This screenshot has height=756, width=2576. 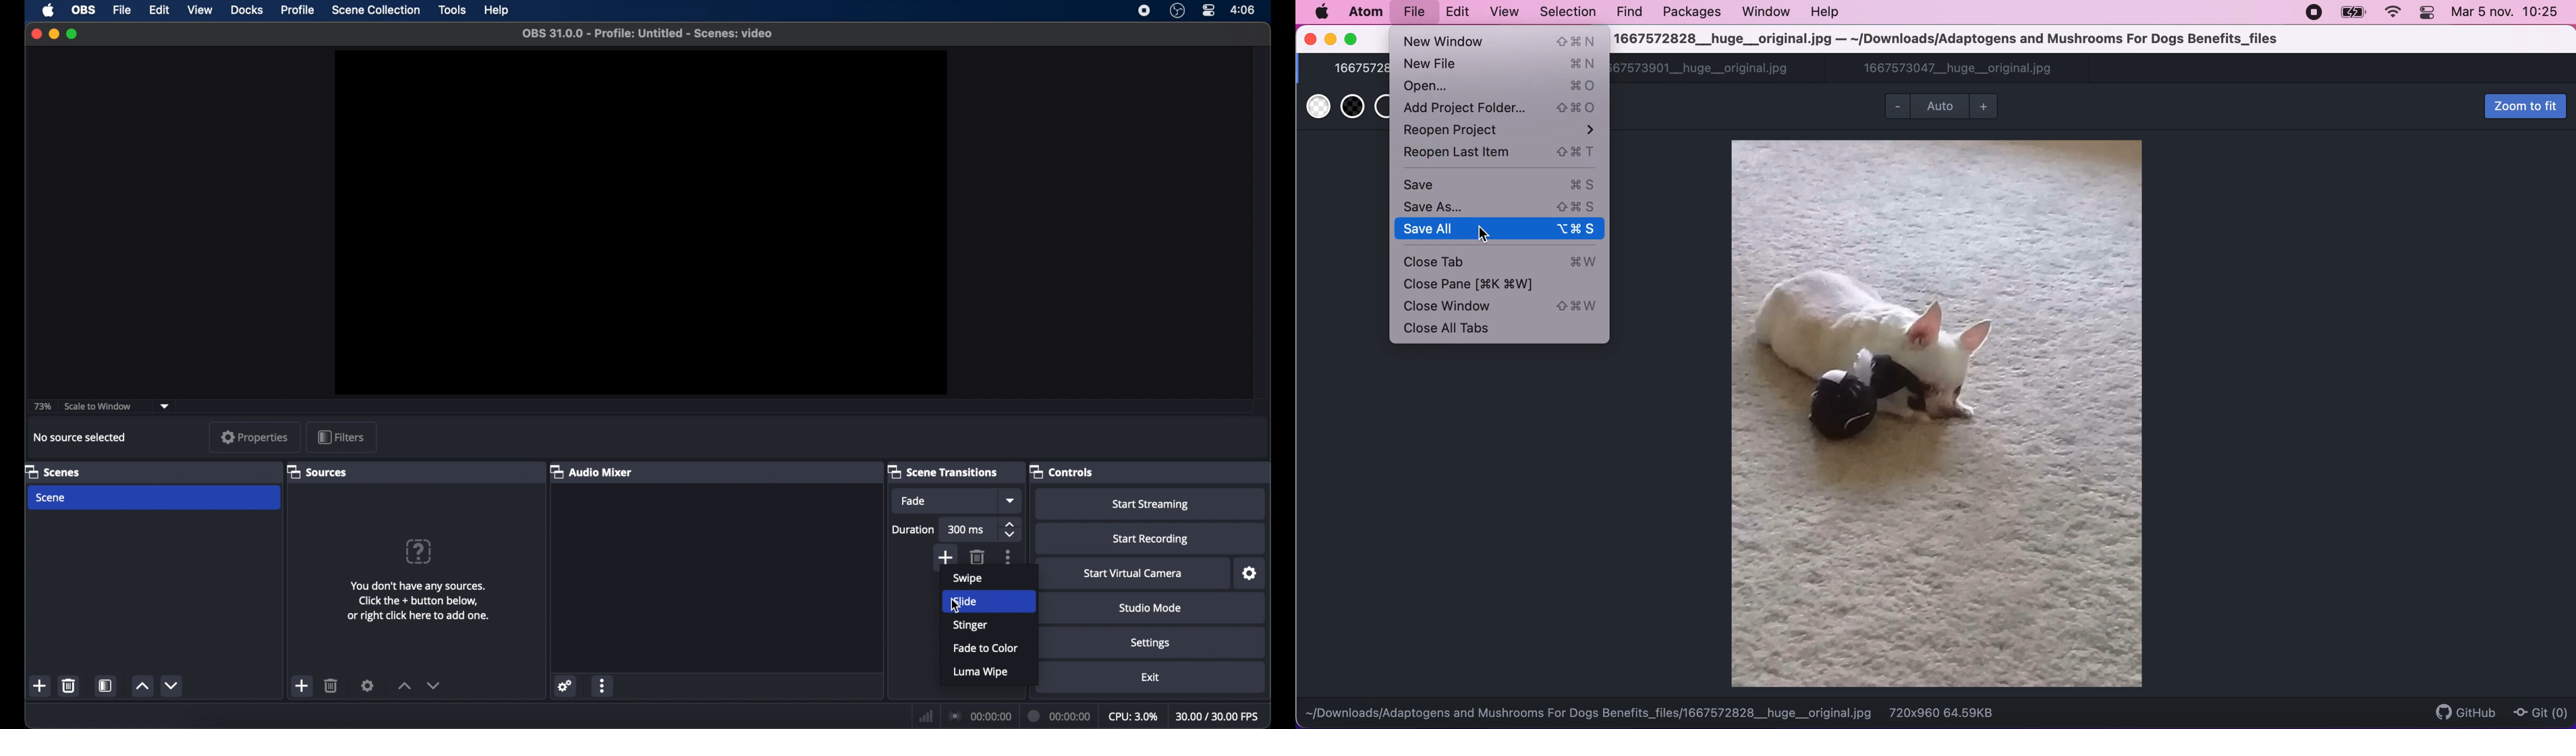 What do you see at coordinates (1250, 574) in the screenshot?
I see `settings` at bounding box center [1250, 574].